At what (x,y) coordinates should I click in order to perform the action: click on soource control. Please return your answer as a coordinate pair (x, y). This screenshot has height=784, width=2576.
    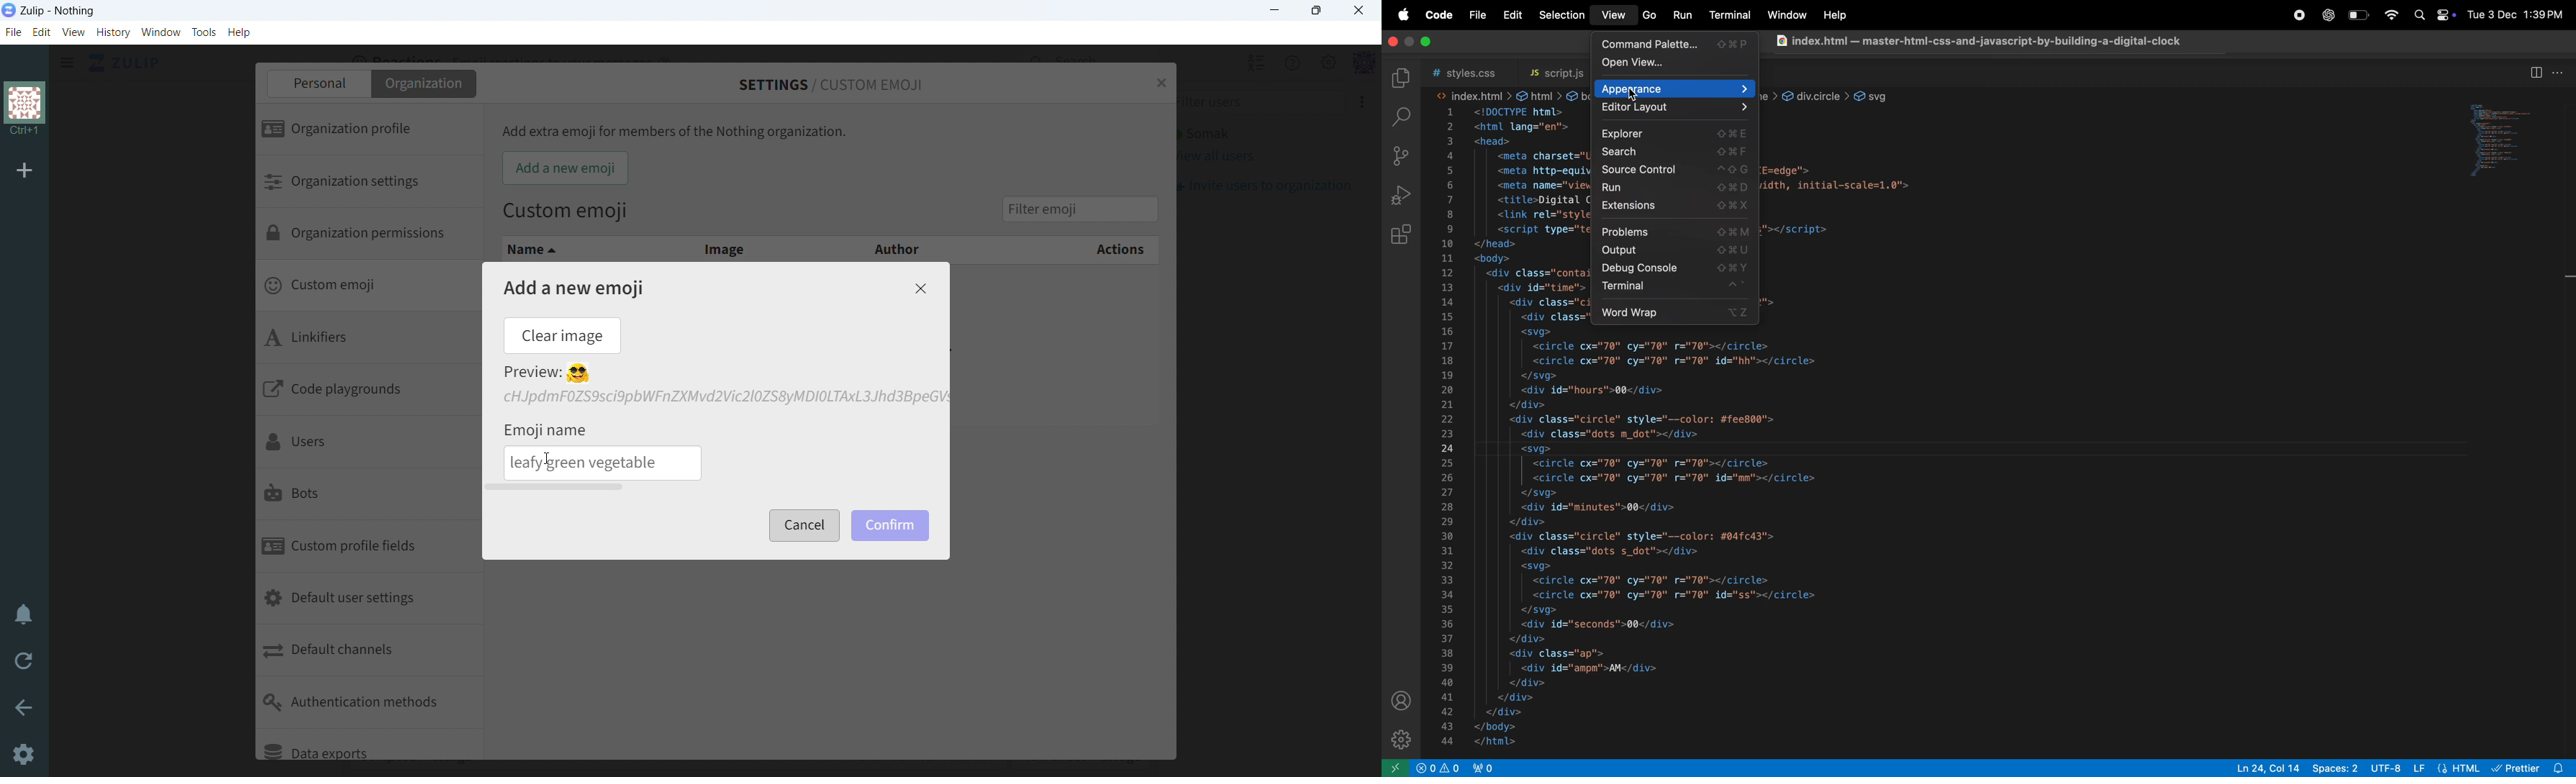
    Looking at the image, I should click on (1401, 156).